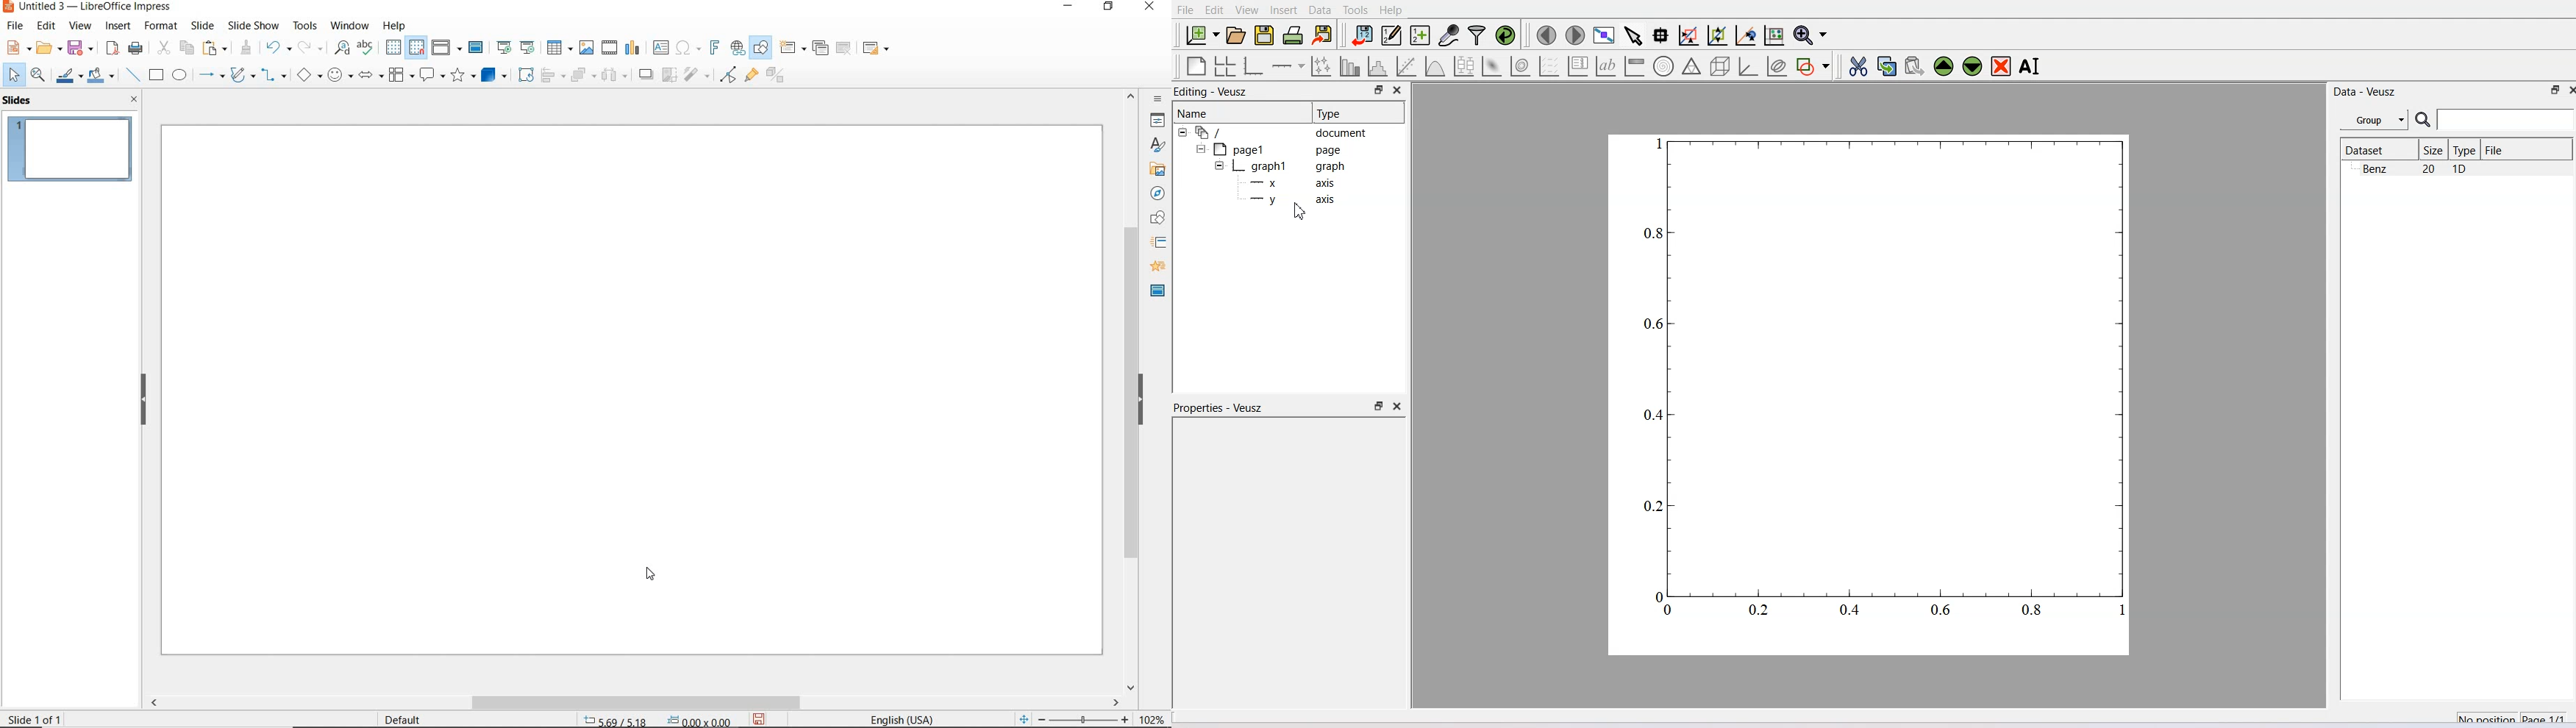 The height and width of the screenshot is (728, 2576). What do you see at coordinates (1288, 66) in the screenshot?
I see `Add an axis to the Plot` at bounding box center [1288, 66].